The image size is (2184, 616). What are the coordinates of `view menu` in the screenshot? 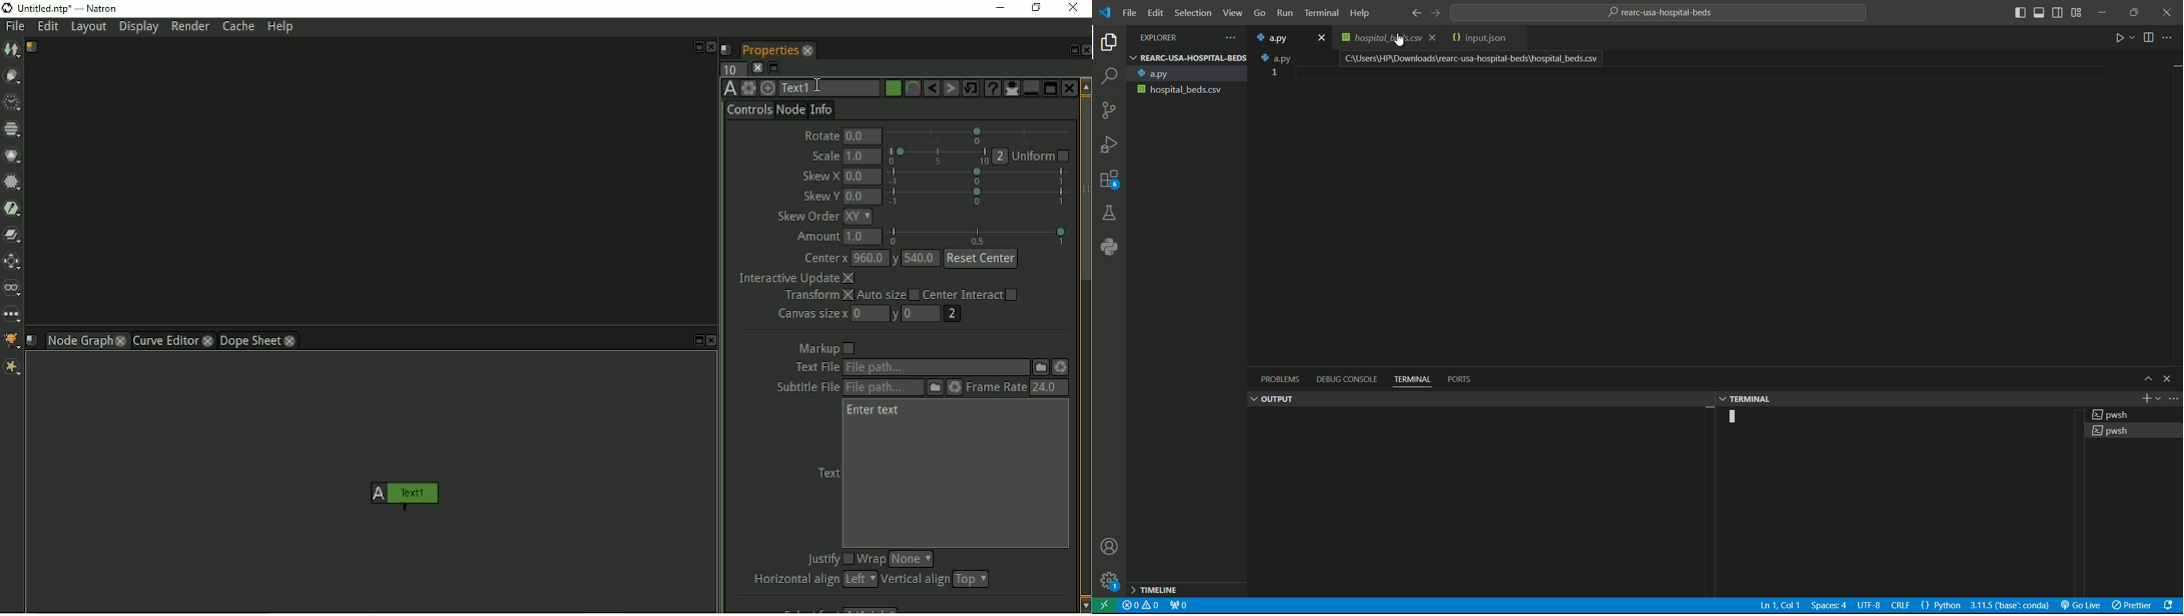 It's located at (1232, 13).